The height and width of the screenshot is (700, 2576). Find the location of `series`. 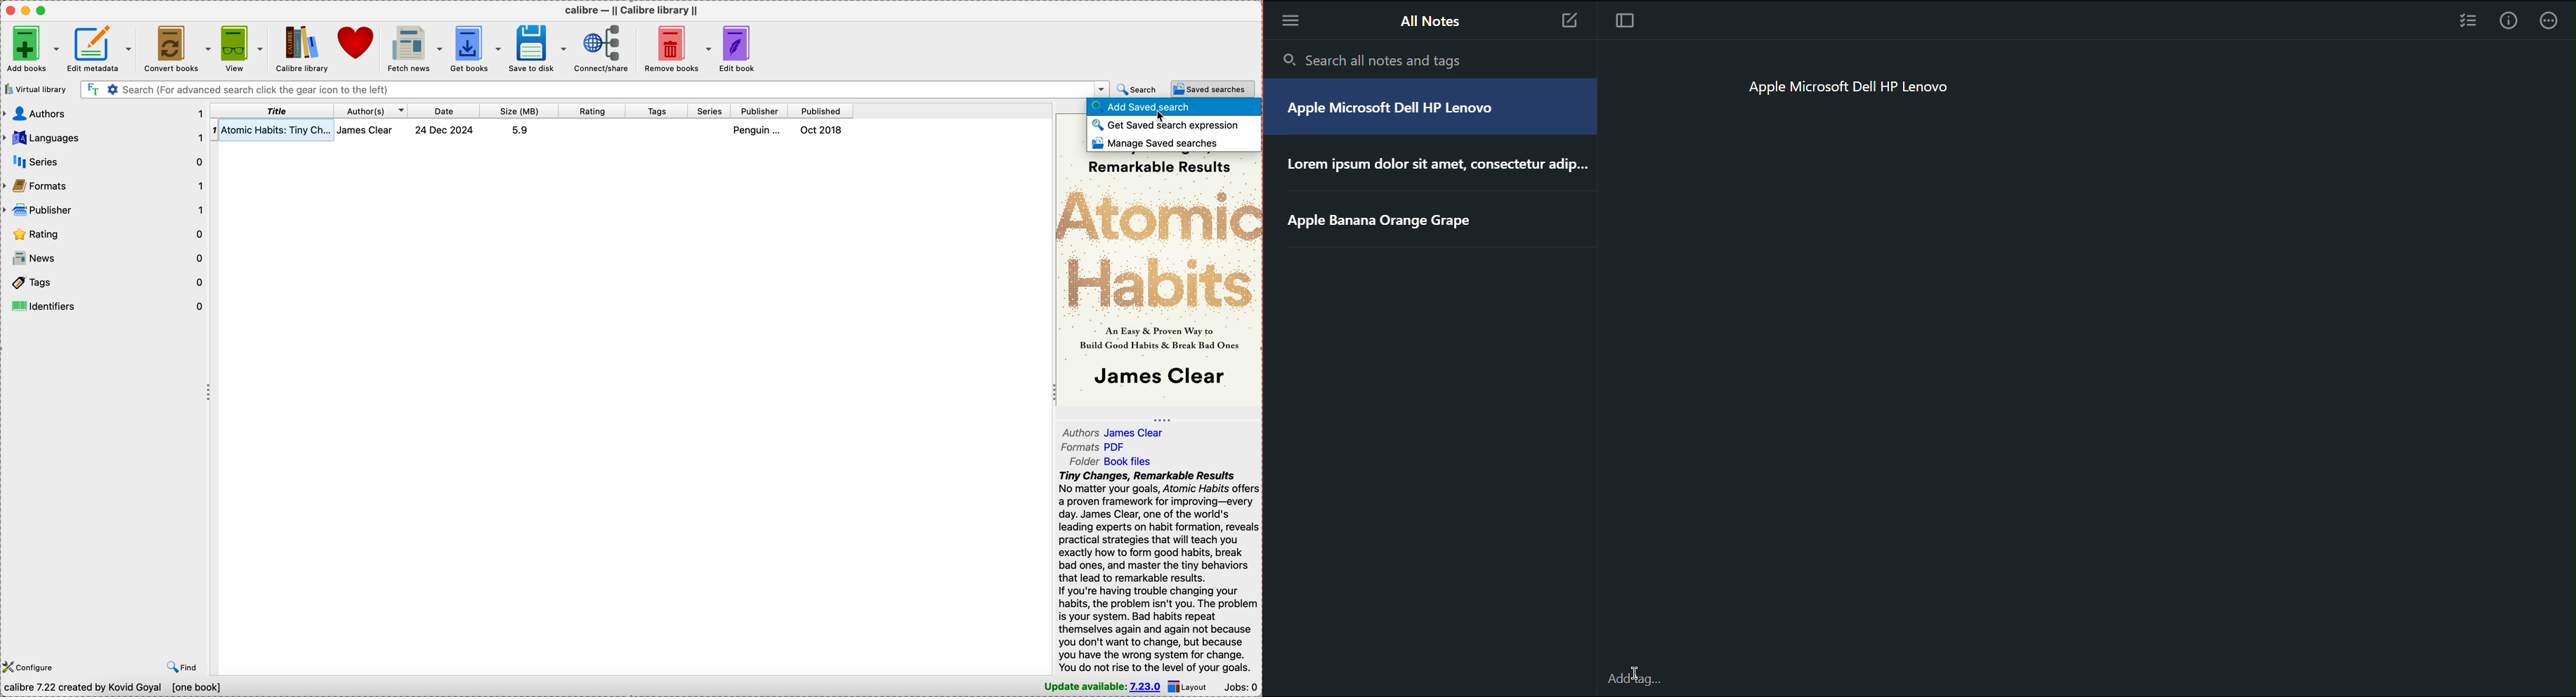

series is located at coordinates (109, 161).